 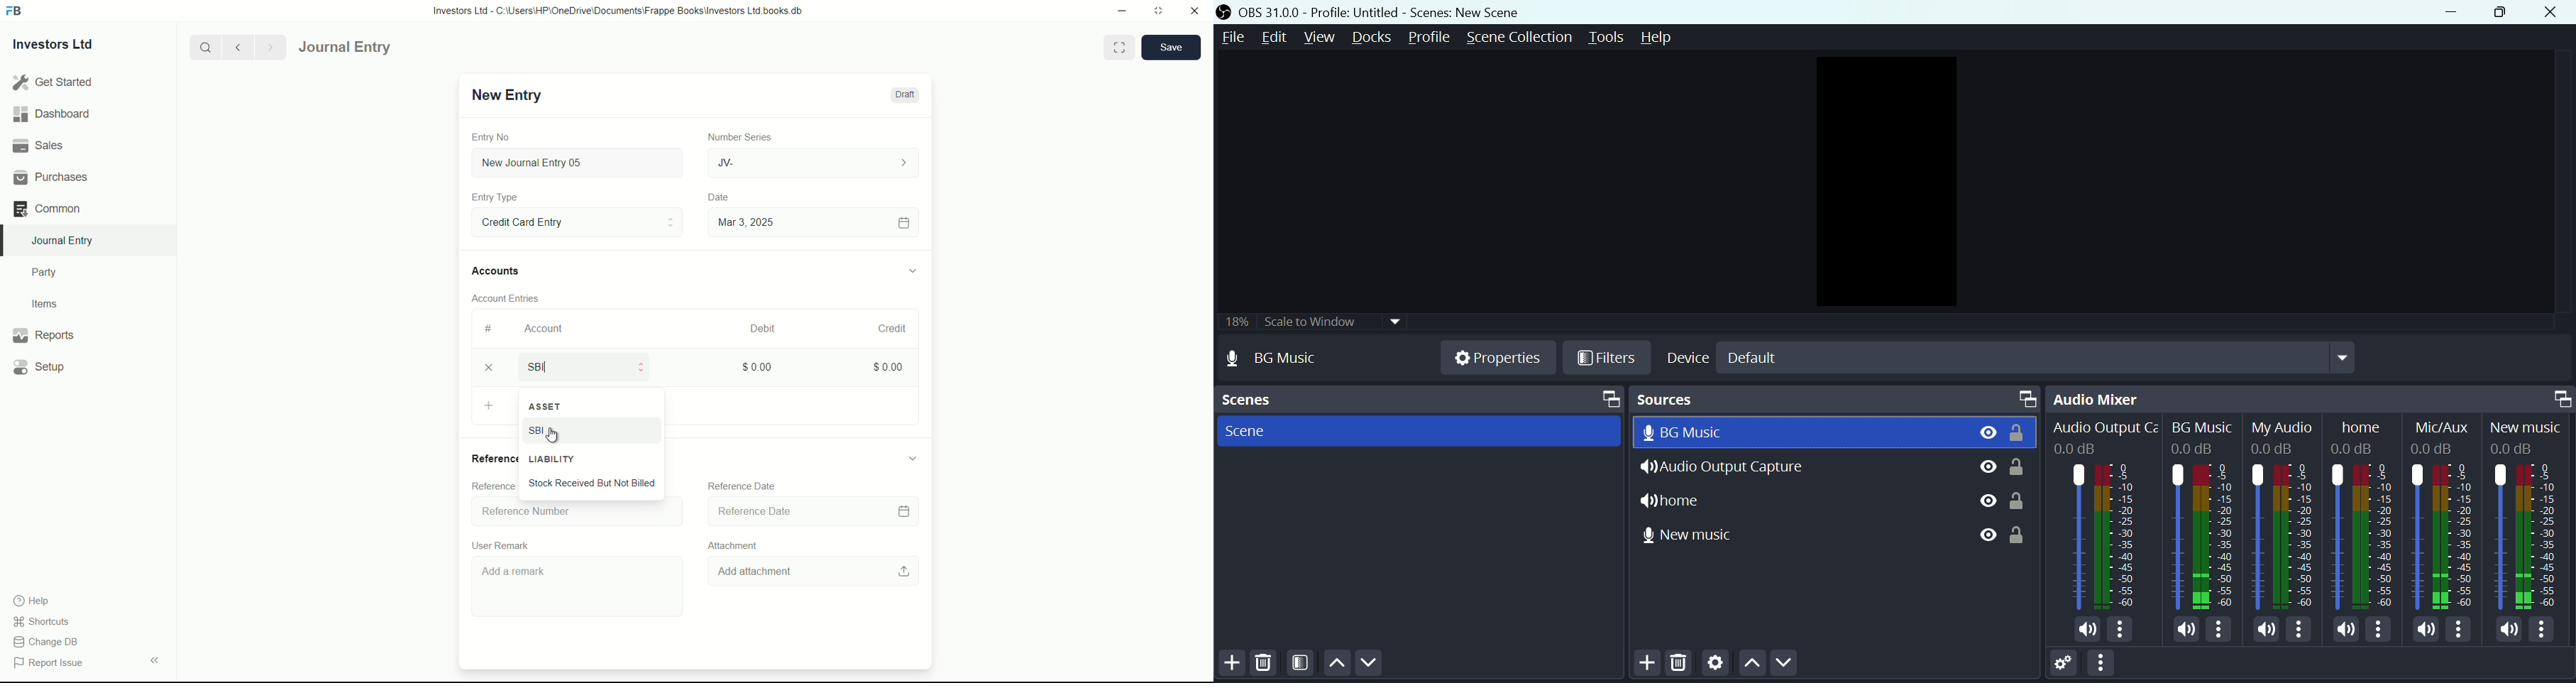 I want to click on More, so click(x=2380, y=630).